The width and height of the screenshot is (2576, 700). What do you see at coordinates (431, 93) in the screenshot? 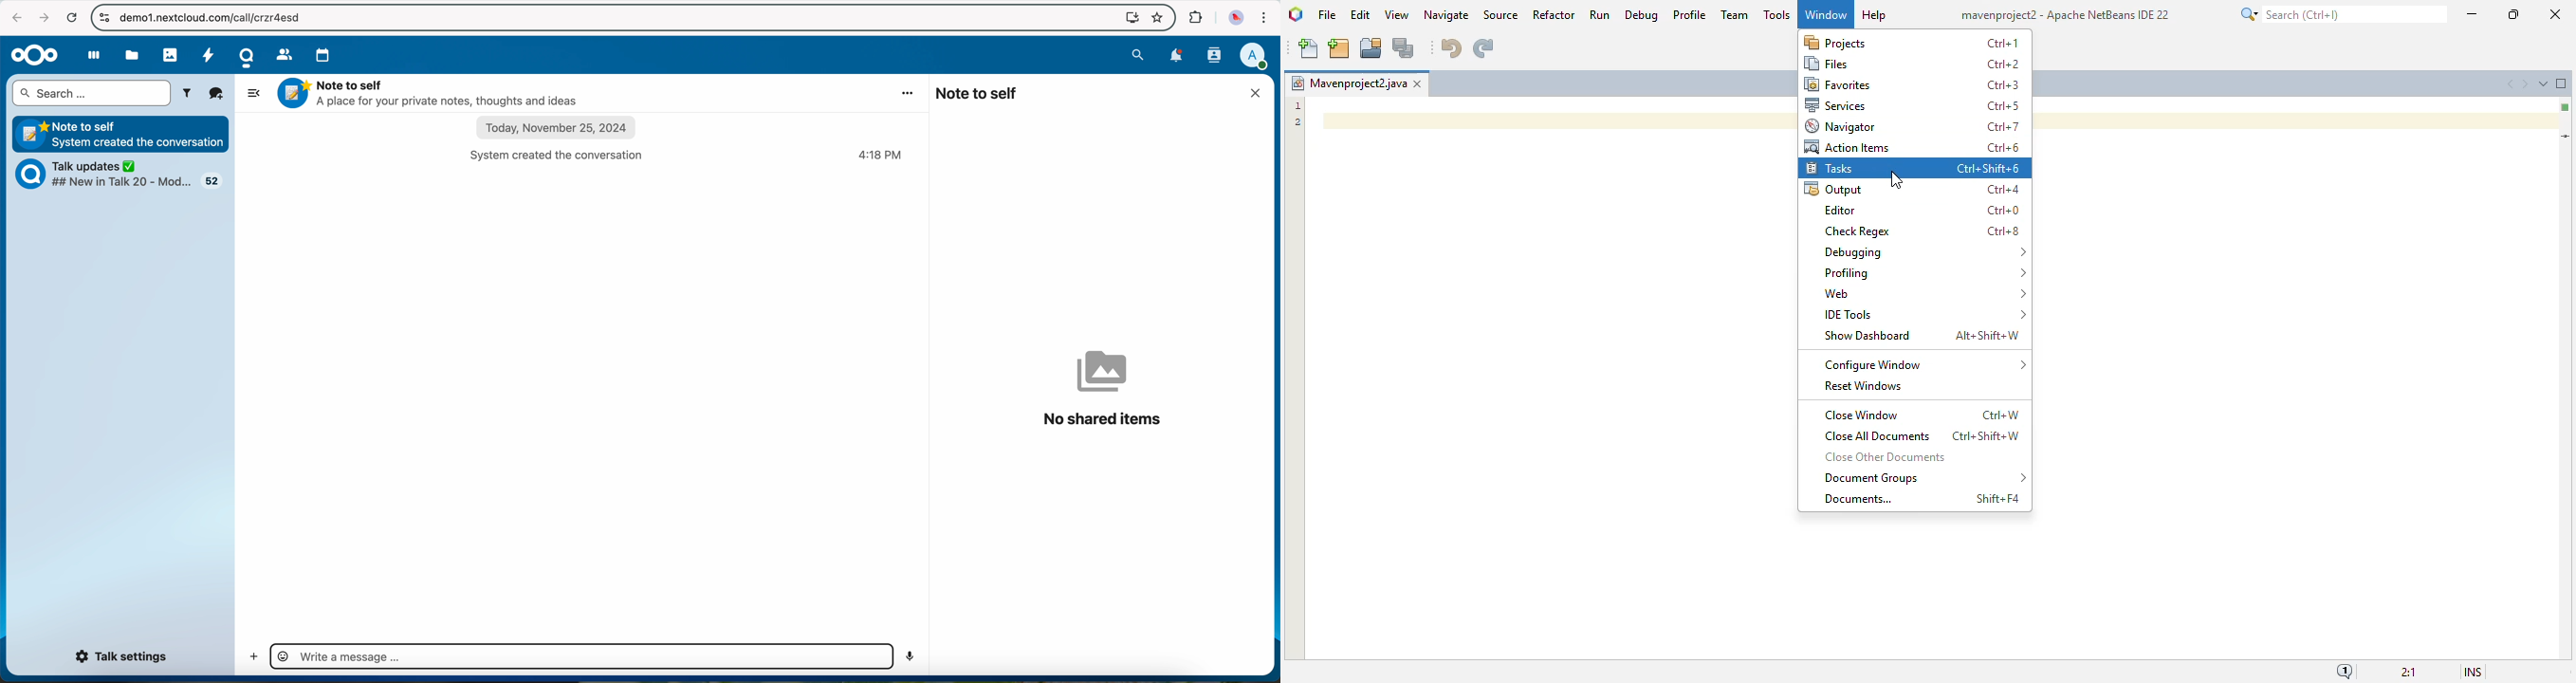
I see `Note to self` at bounding box center [431, 93].